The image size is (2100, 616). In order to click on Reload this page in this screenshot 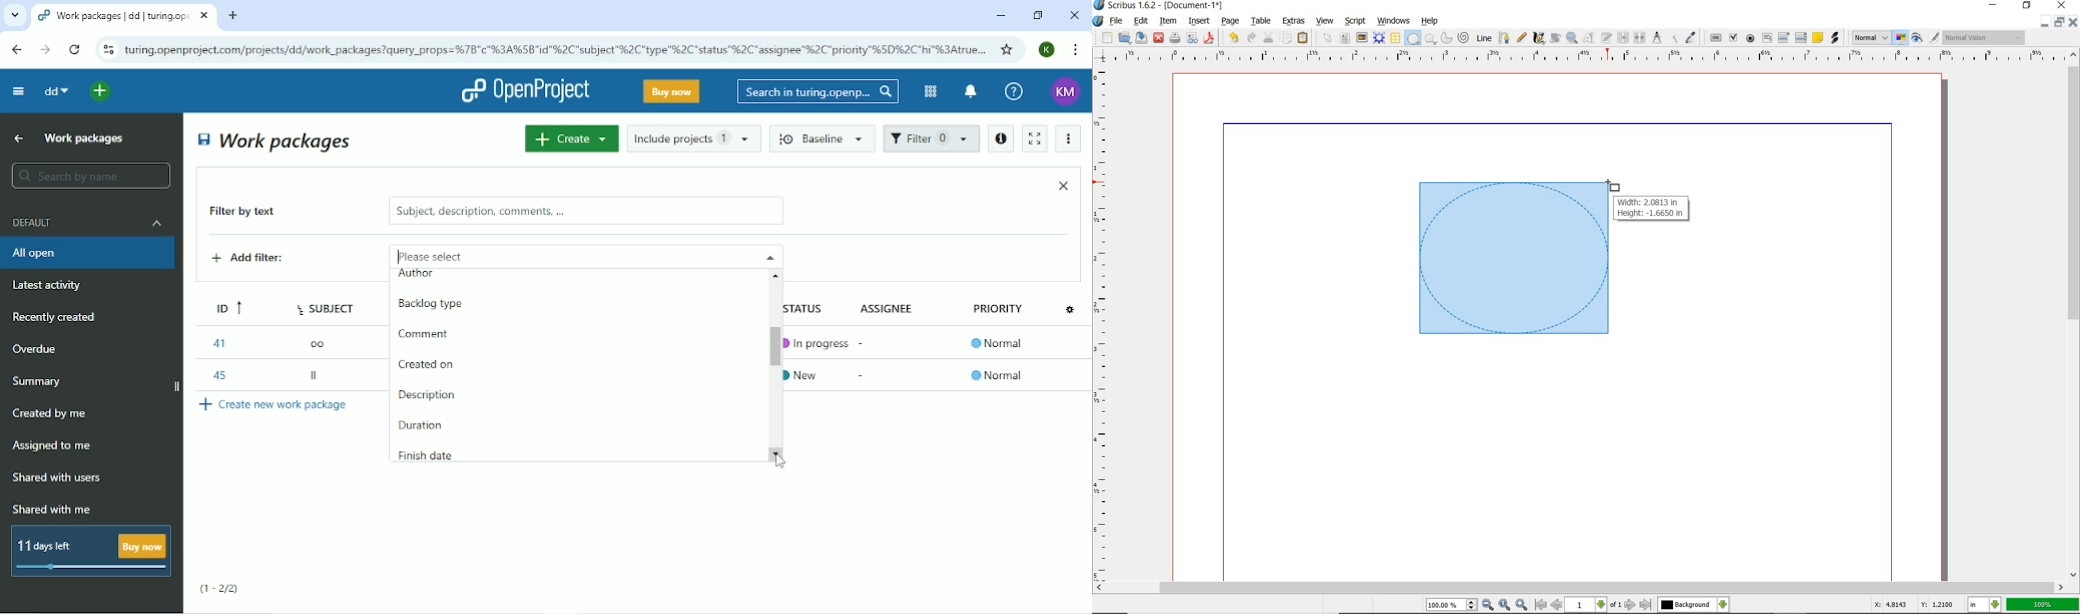, I will do `click(74, 49)`.